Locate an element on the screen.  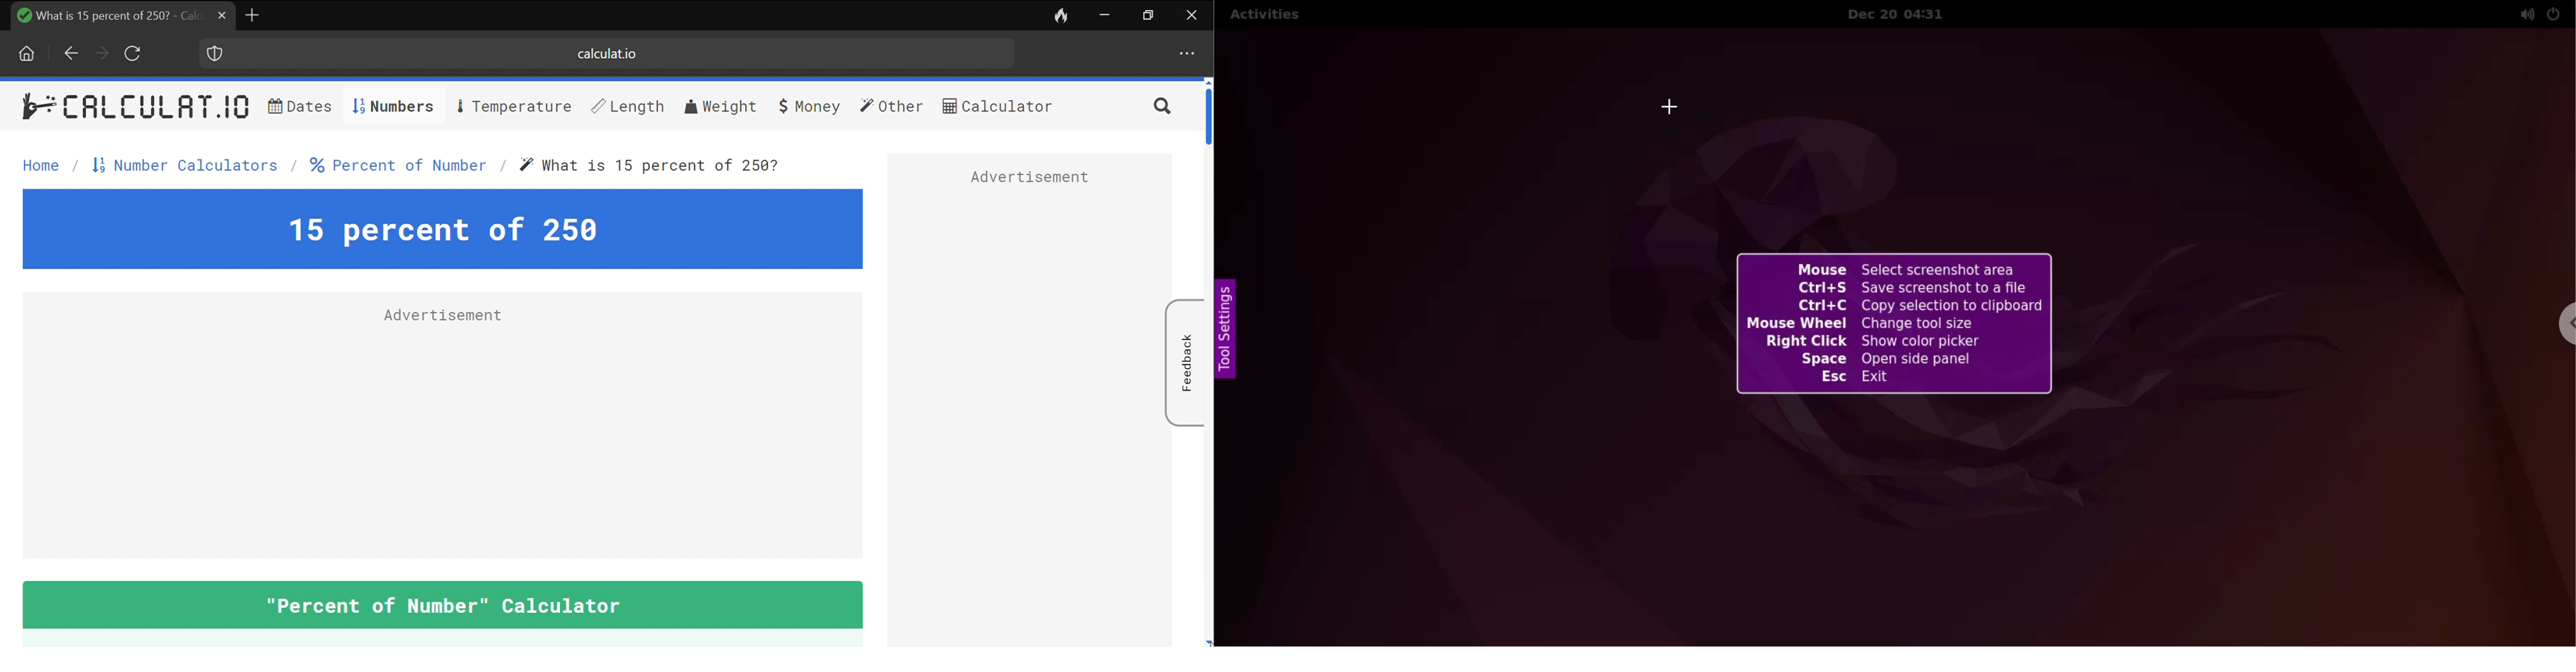
Forward is located at coordinates (102, 53).